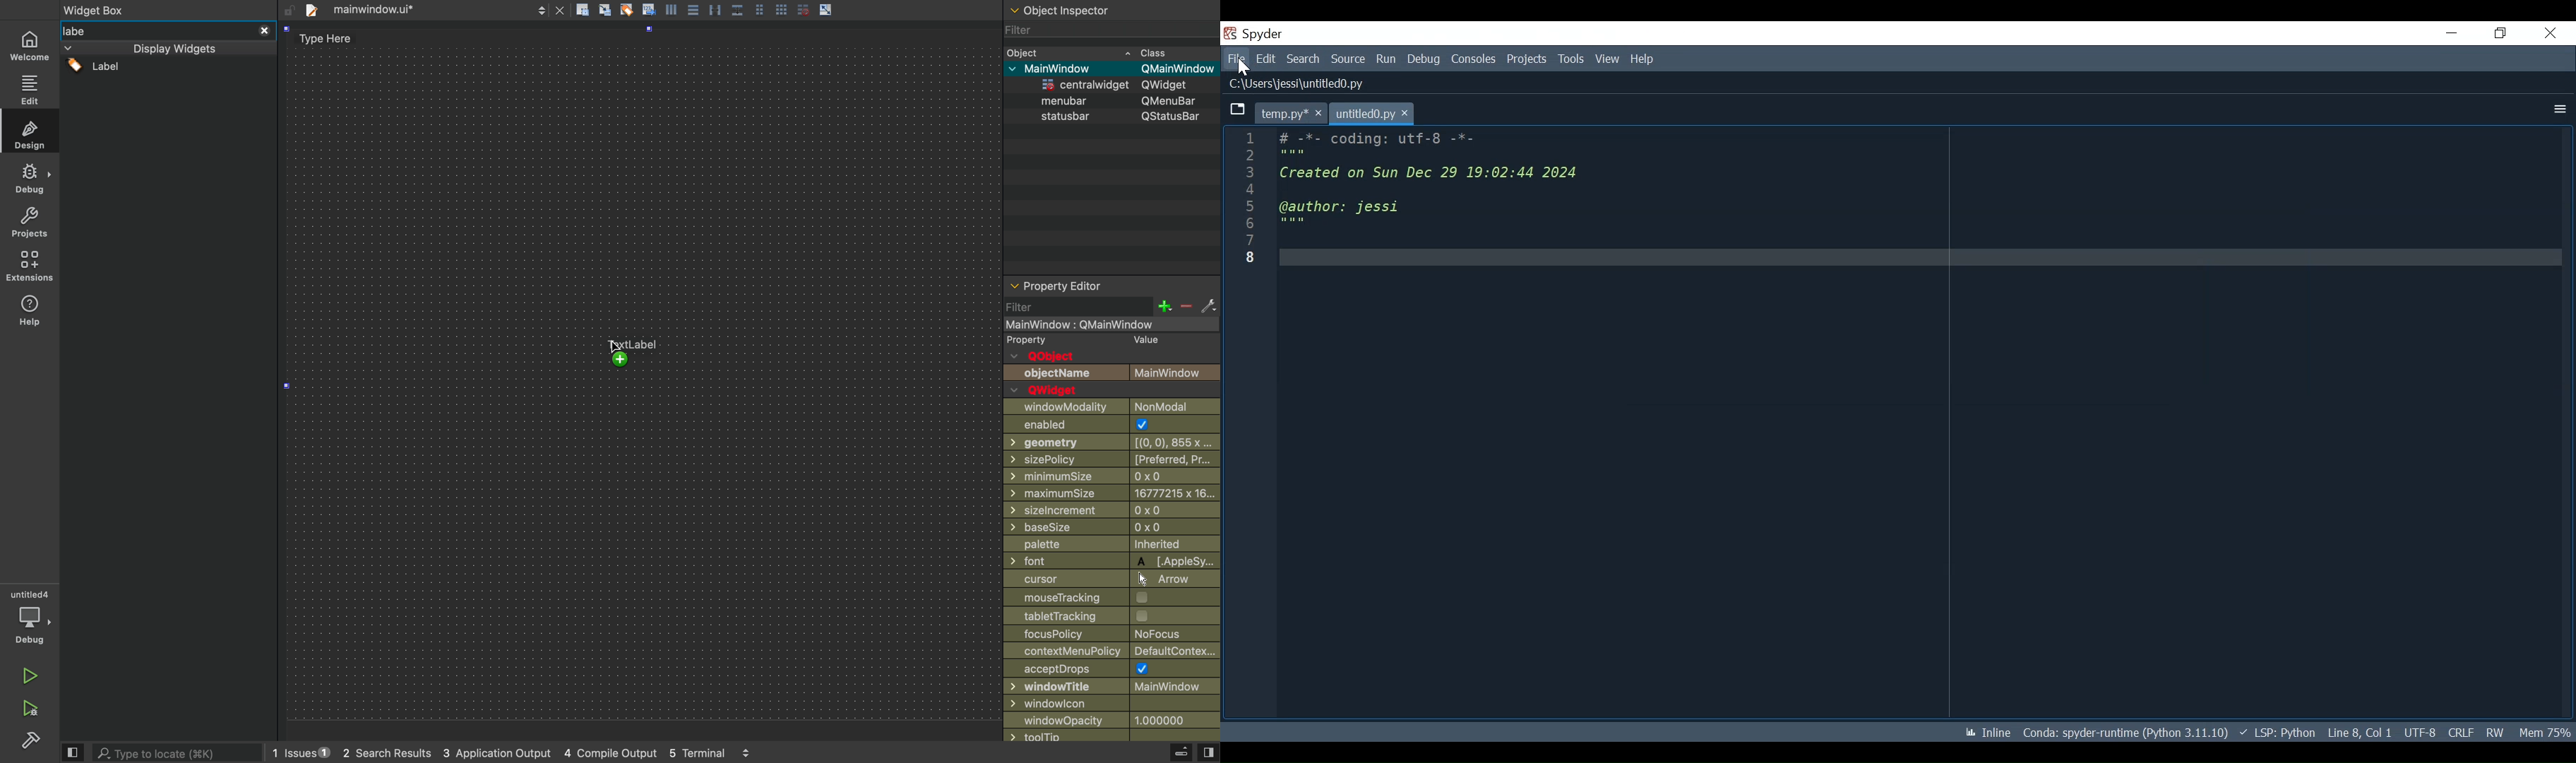 The height and width of the screenshot is (784, 2576). I want to click on # -*- coding: utf-8 -*- """ Spyder Editor  This is a temporary script file. """, so click(1910, 196).